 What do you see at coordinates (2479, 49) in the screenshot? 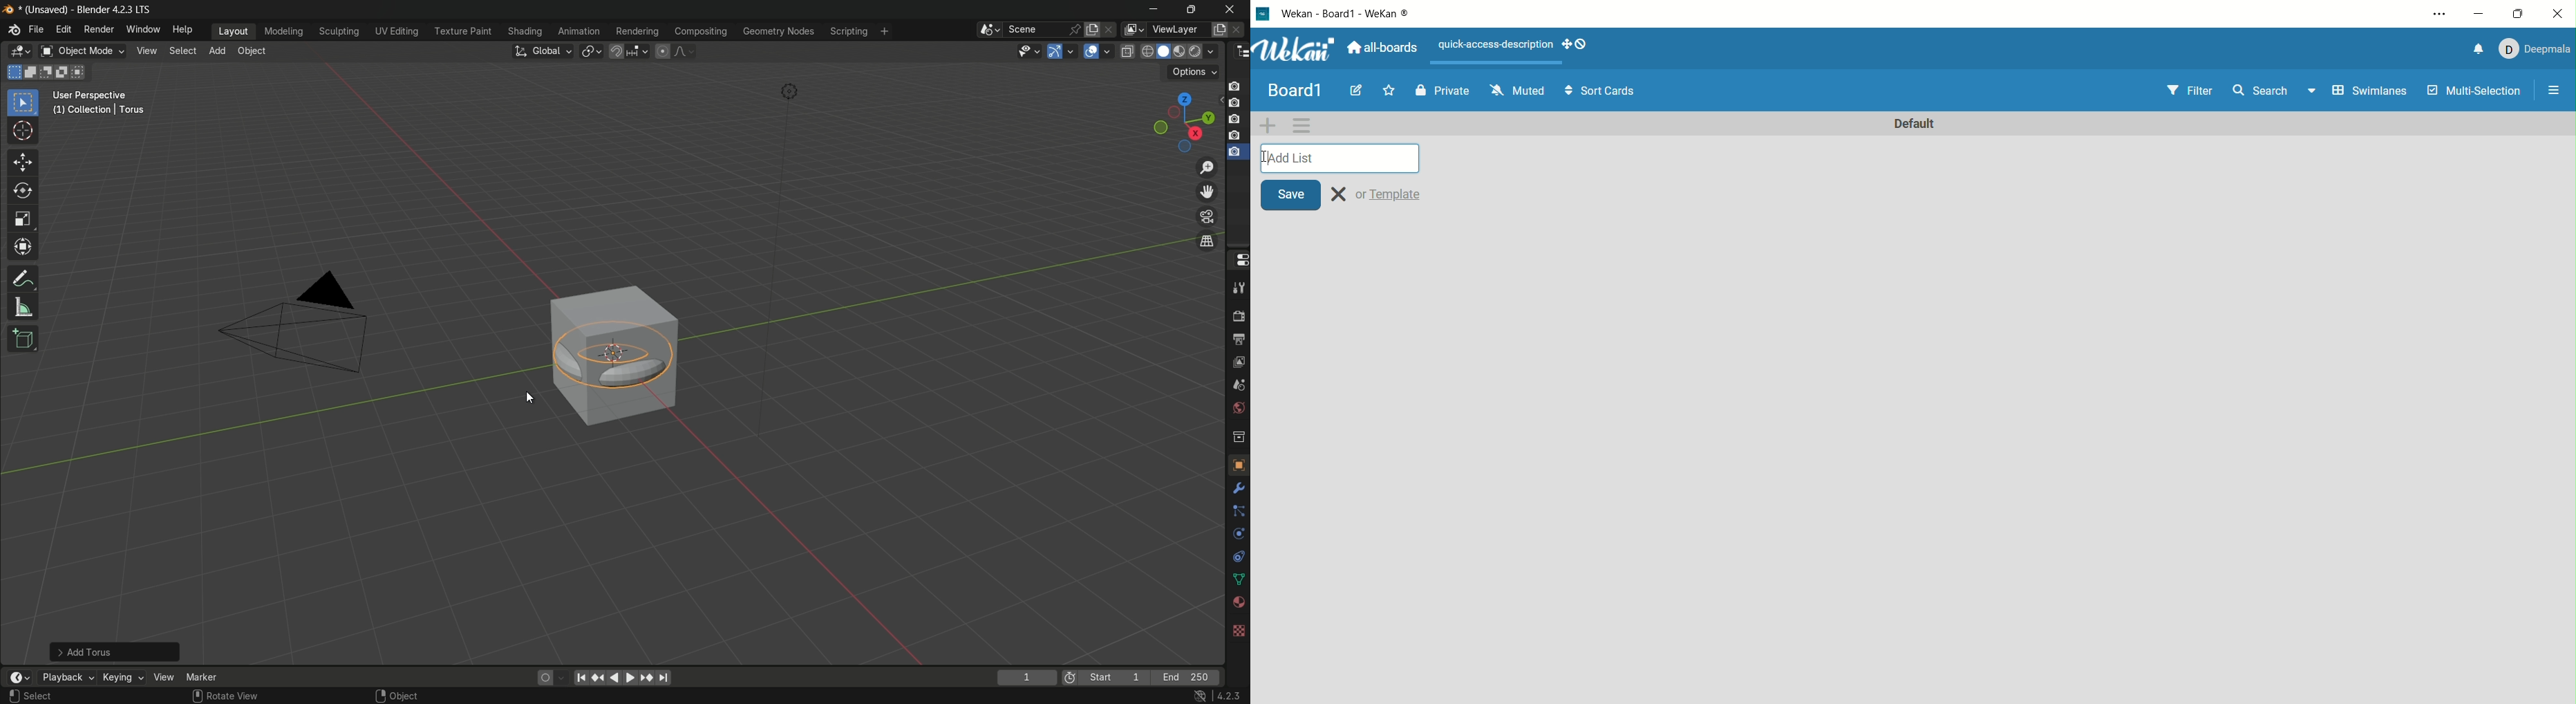
I see `notification` at bounding box center [2479, 49].